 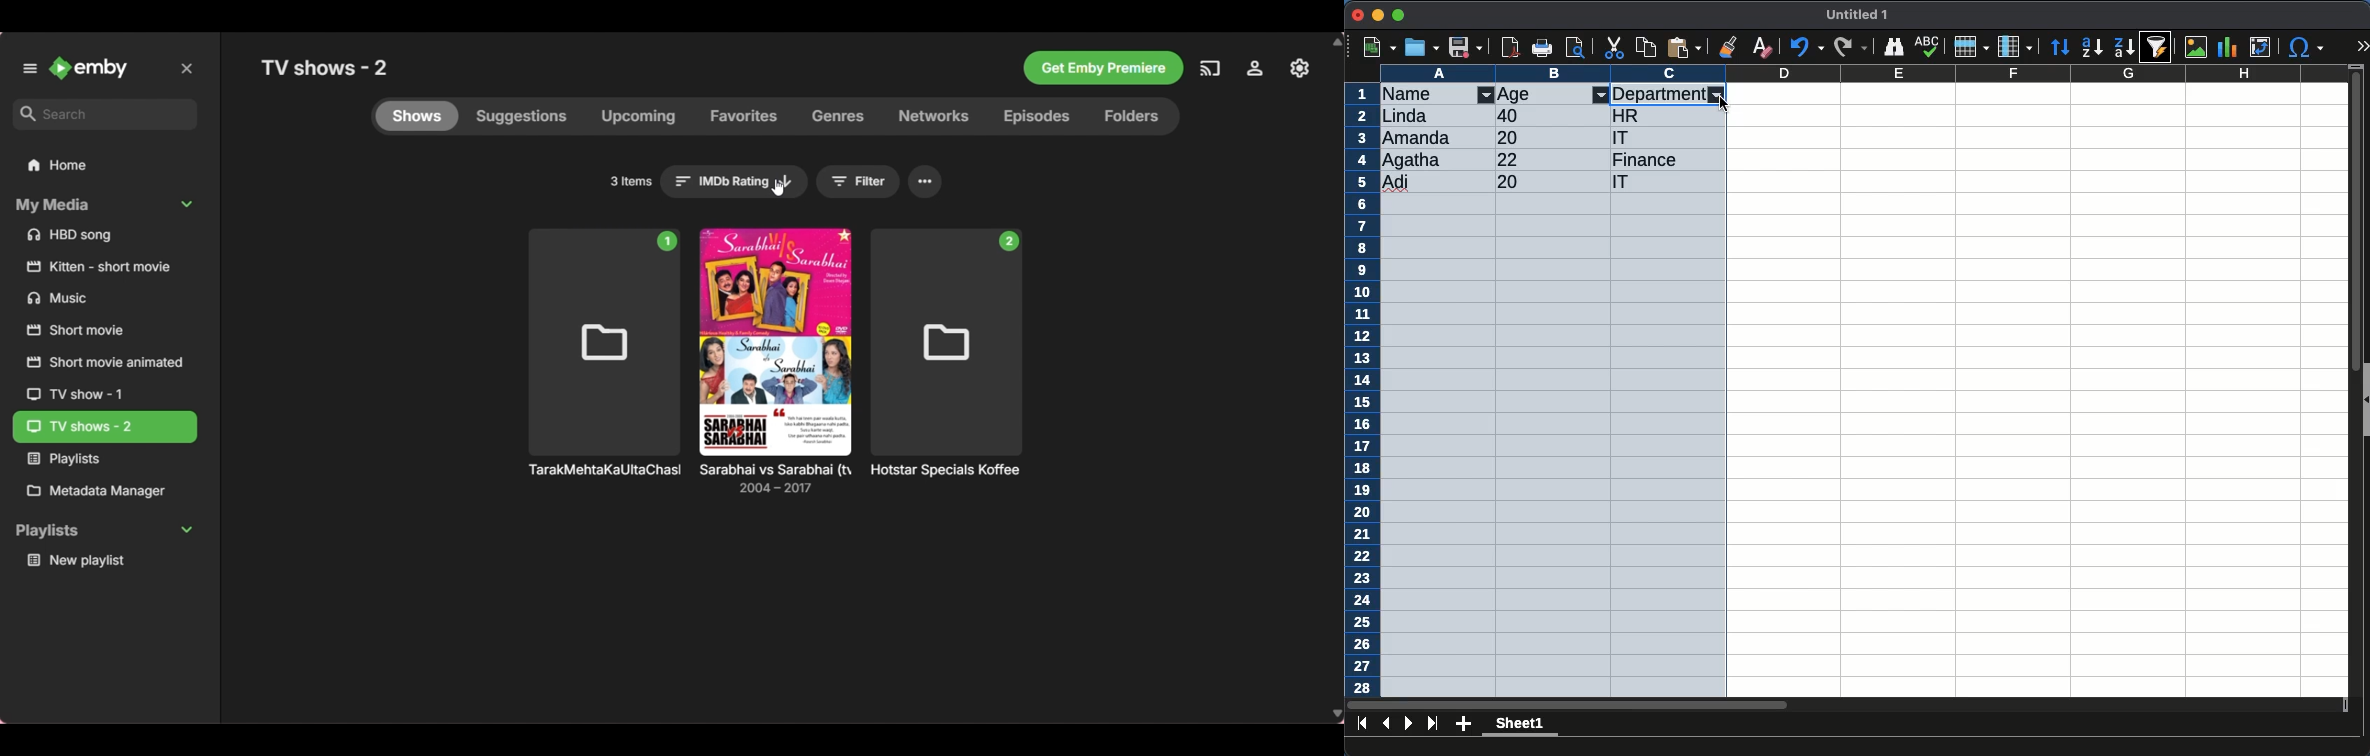 I want to click on descending, so click(x=2123, y=46).